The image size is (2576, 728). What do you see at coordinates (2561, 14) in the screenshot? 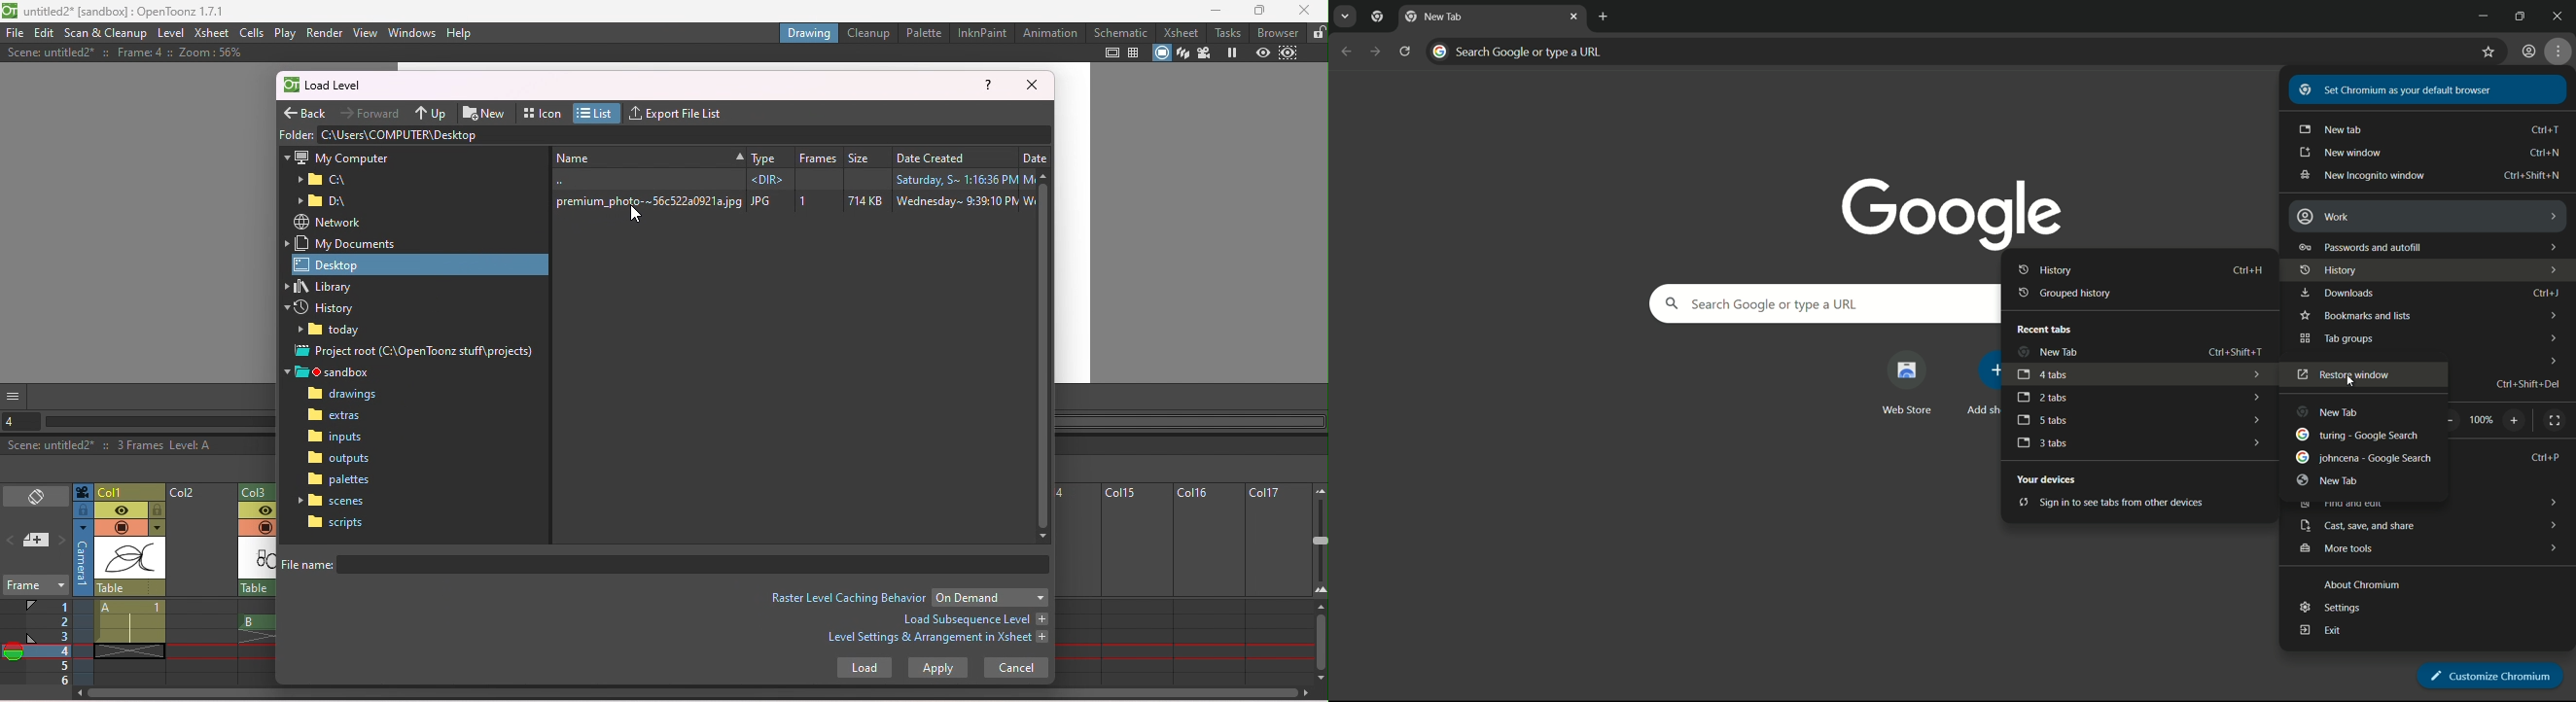
I see `close app` at bounding box center [2561, 14].